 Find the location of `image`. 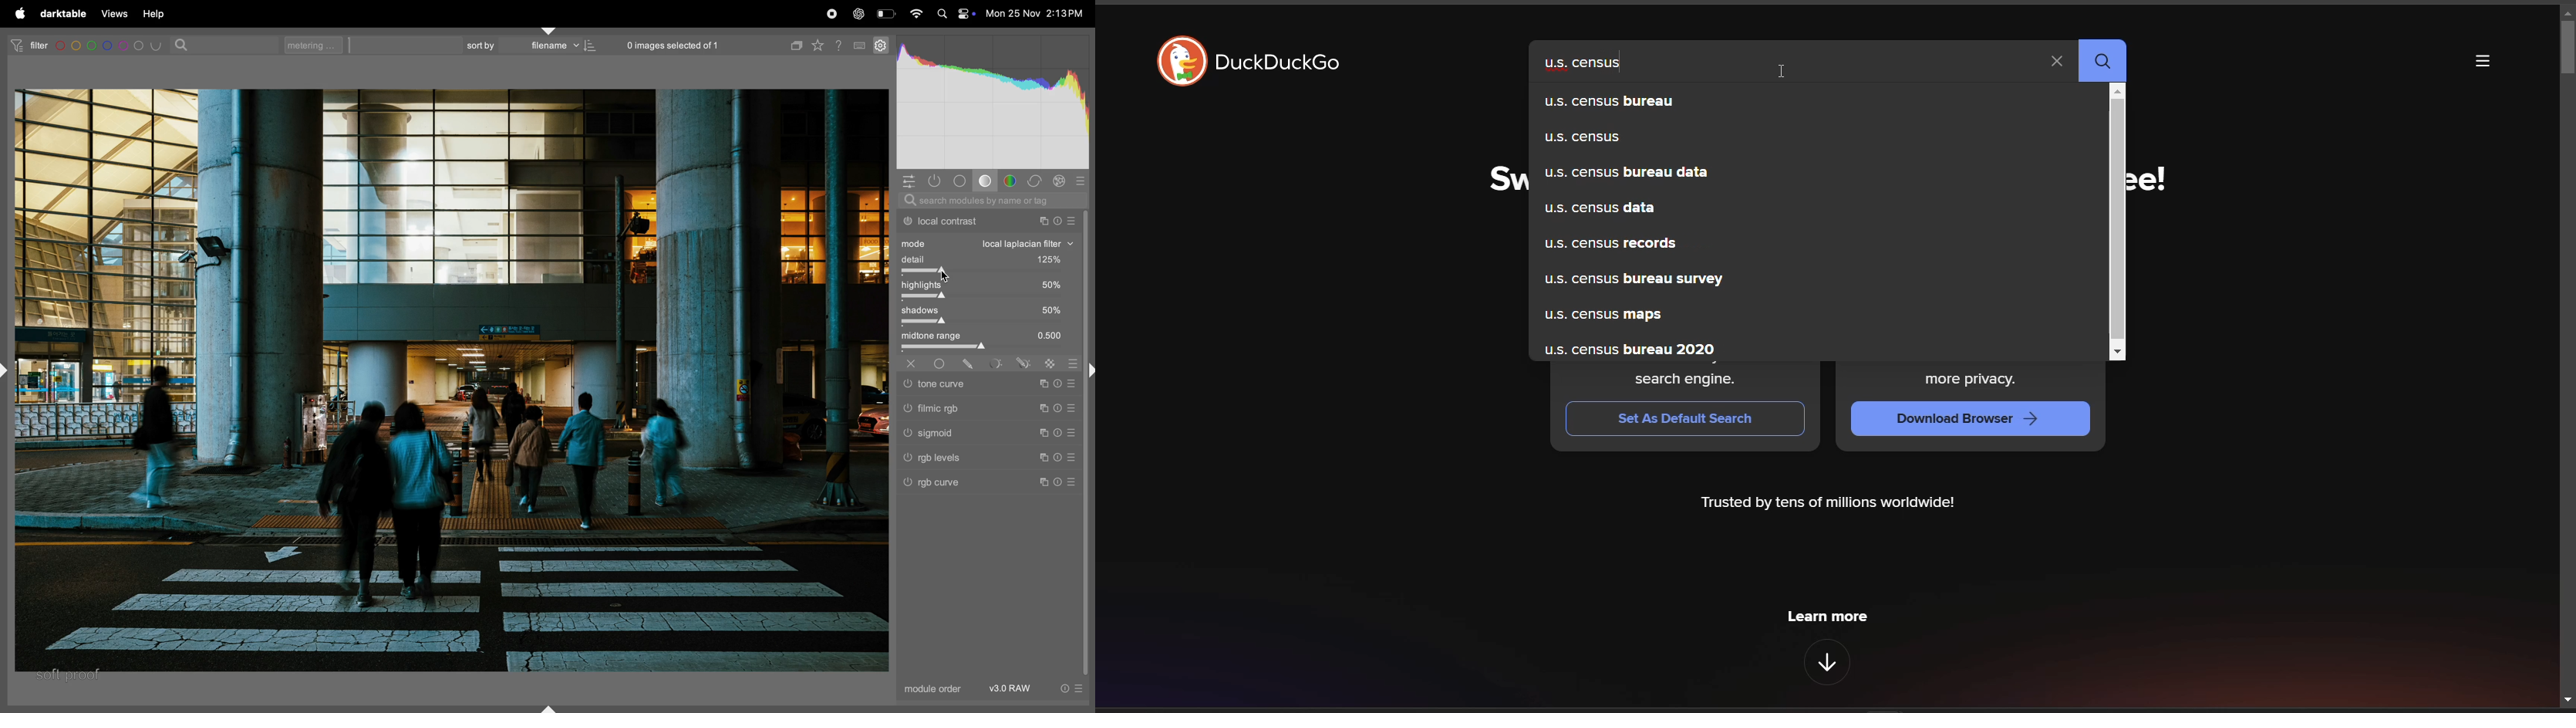

image is located at coordinates (448, 381).